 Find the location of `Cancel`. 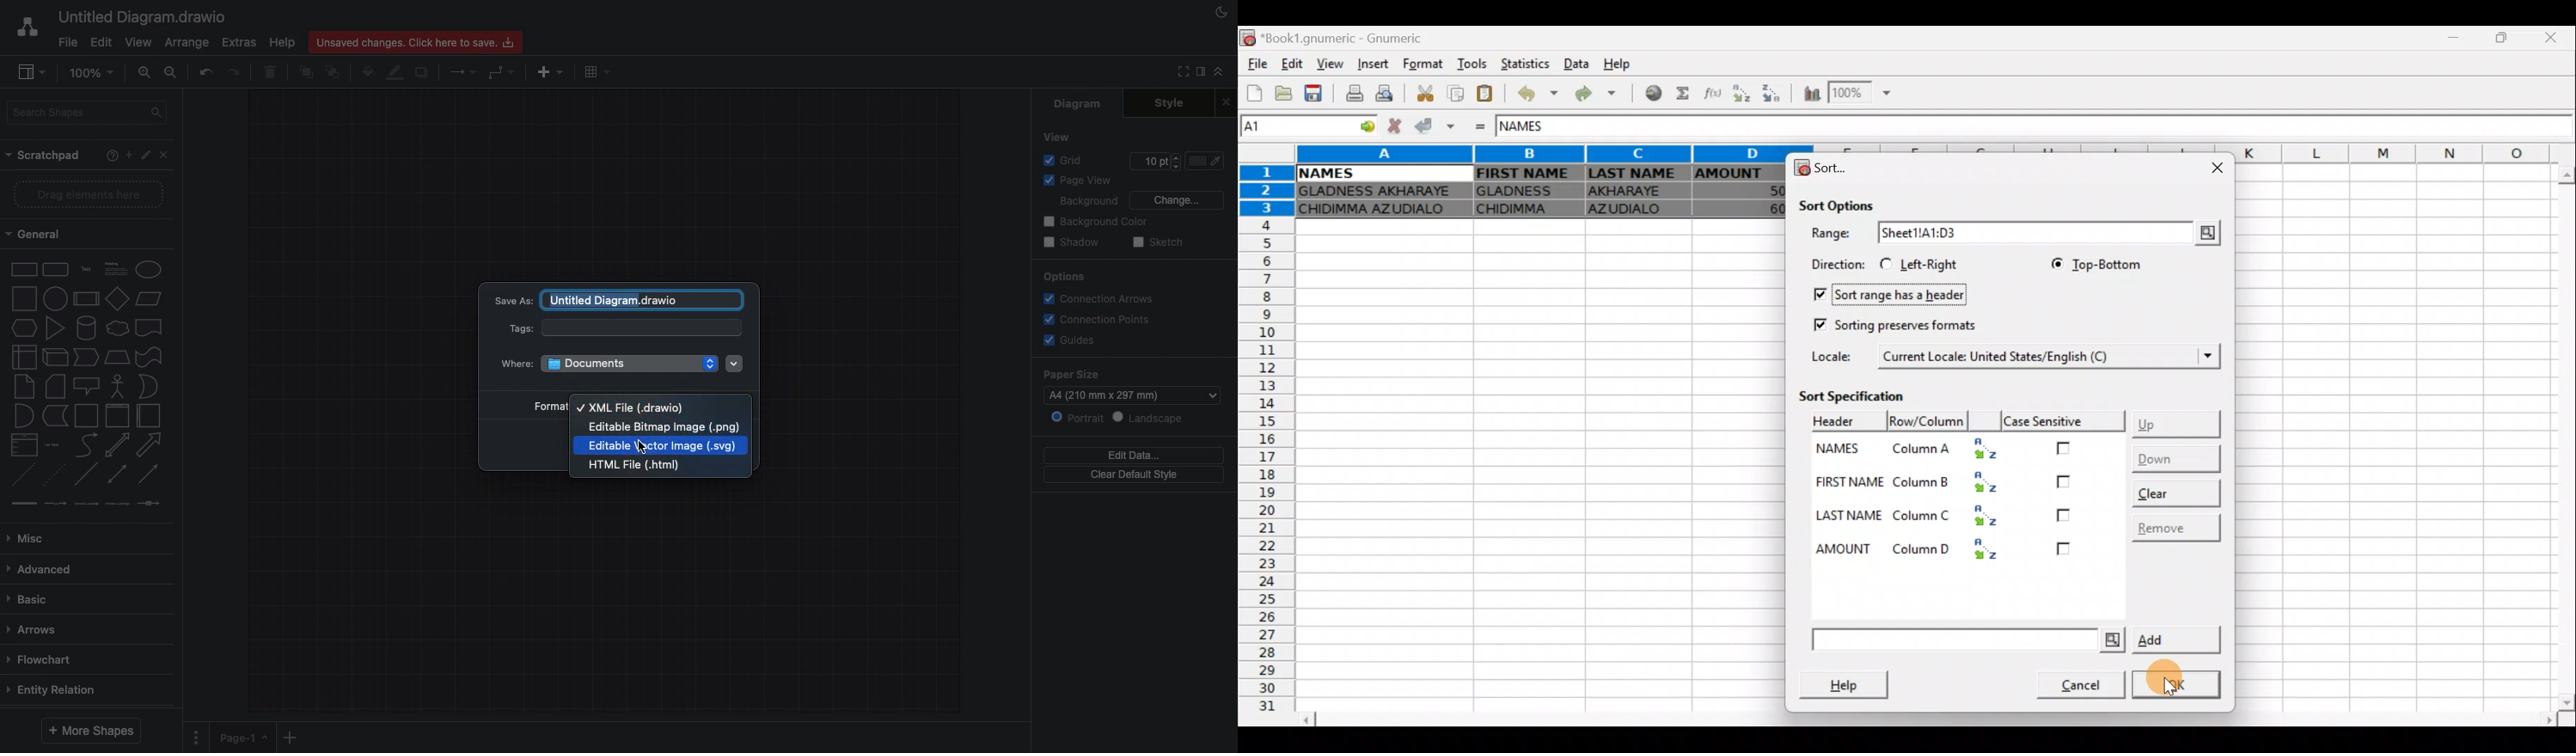

Cancel is located at coordinates (2073, 682).